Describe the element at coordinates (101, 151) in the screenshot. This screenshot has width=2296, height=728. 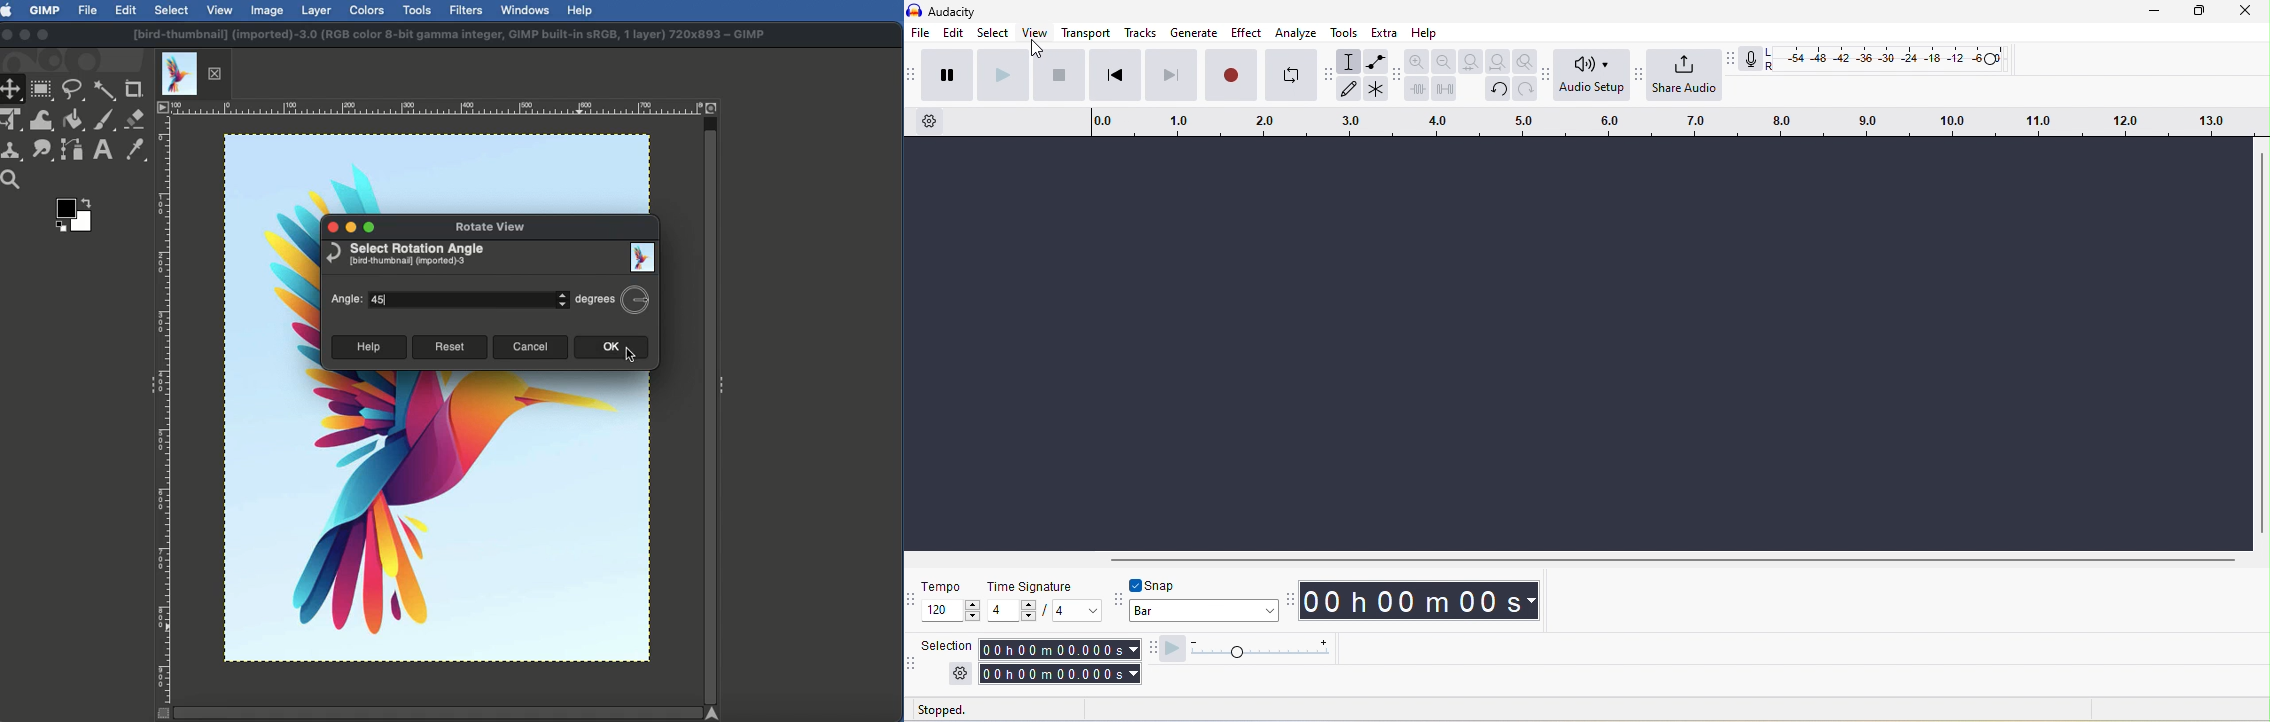
I see `Text` at that location.